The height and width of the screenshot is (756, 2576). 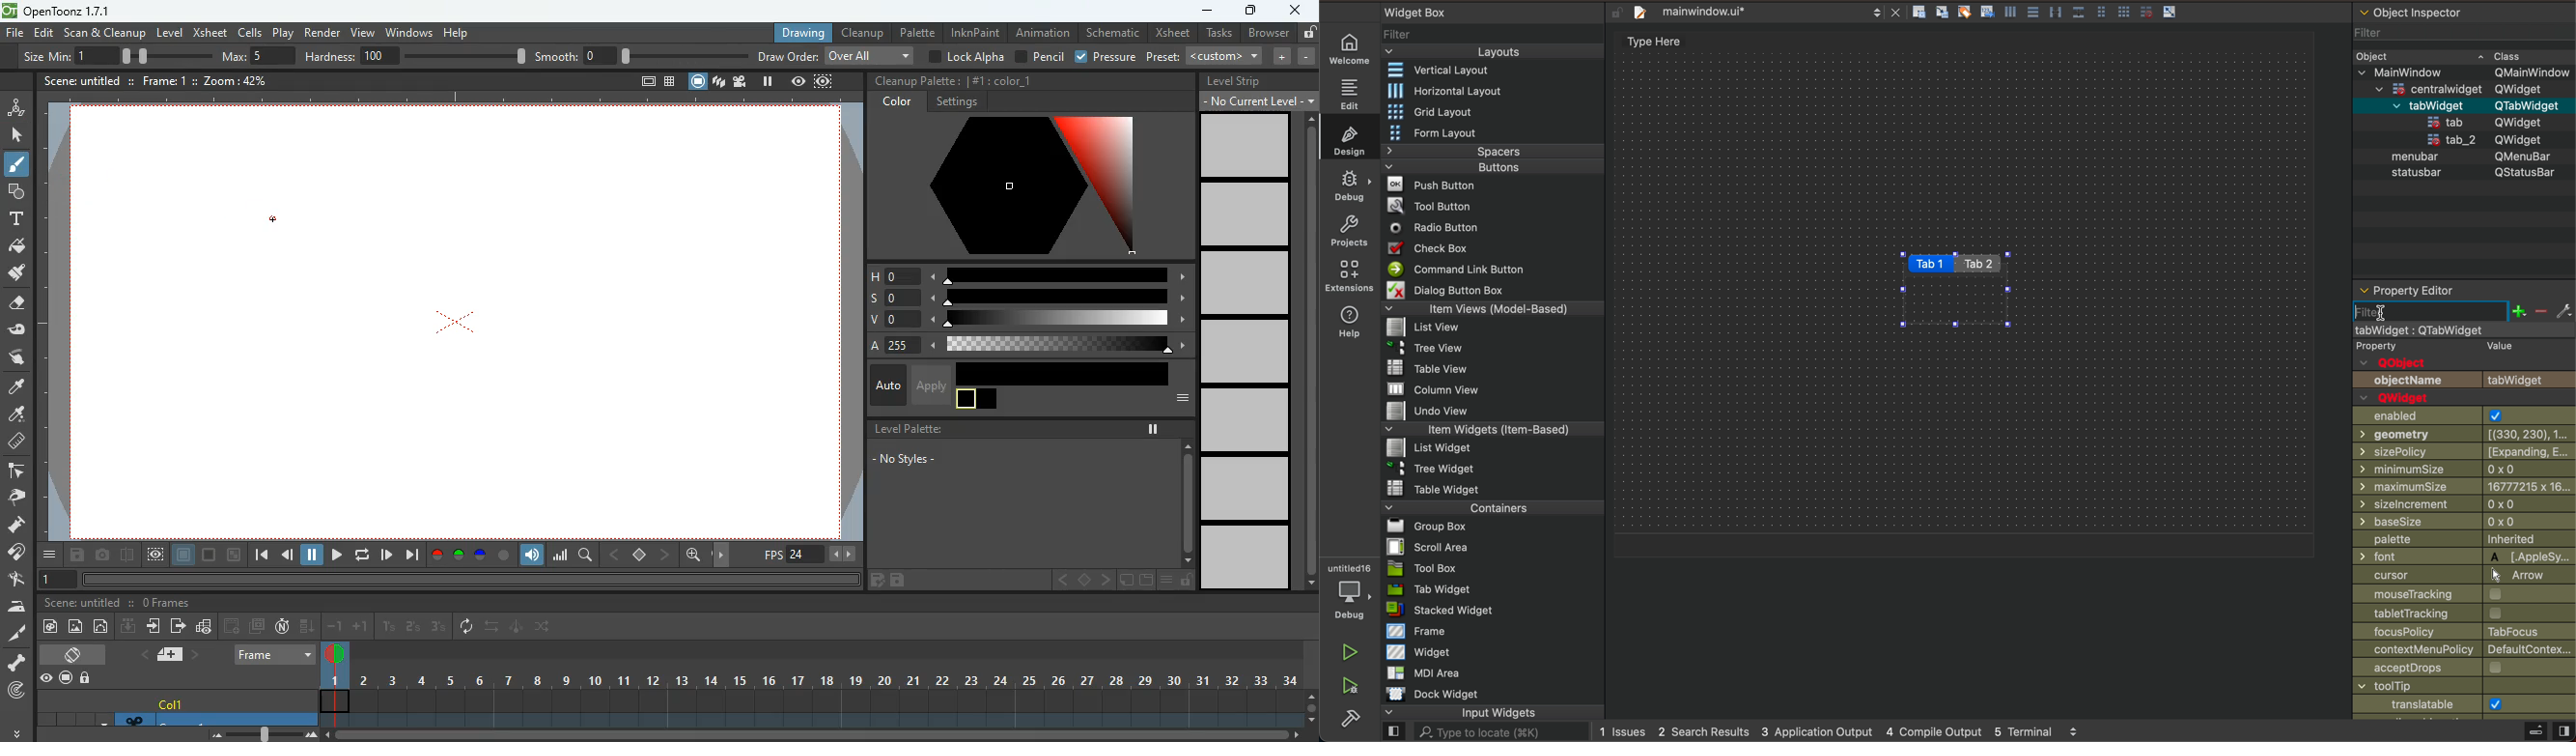 What do you see at coordinates (15, 662) in the screenshot?
I see `skeleton` at bounding box center [15, 662].